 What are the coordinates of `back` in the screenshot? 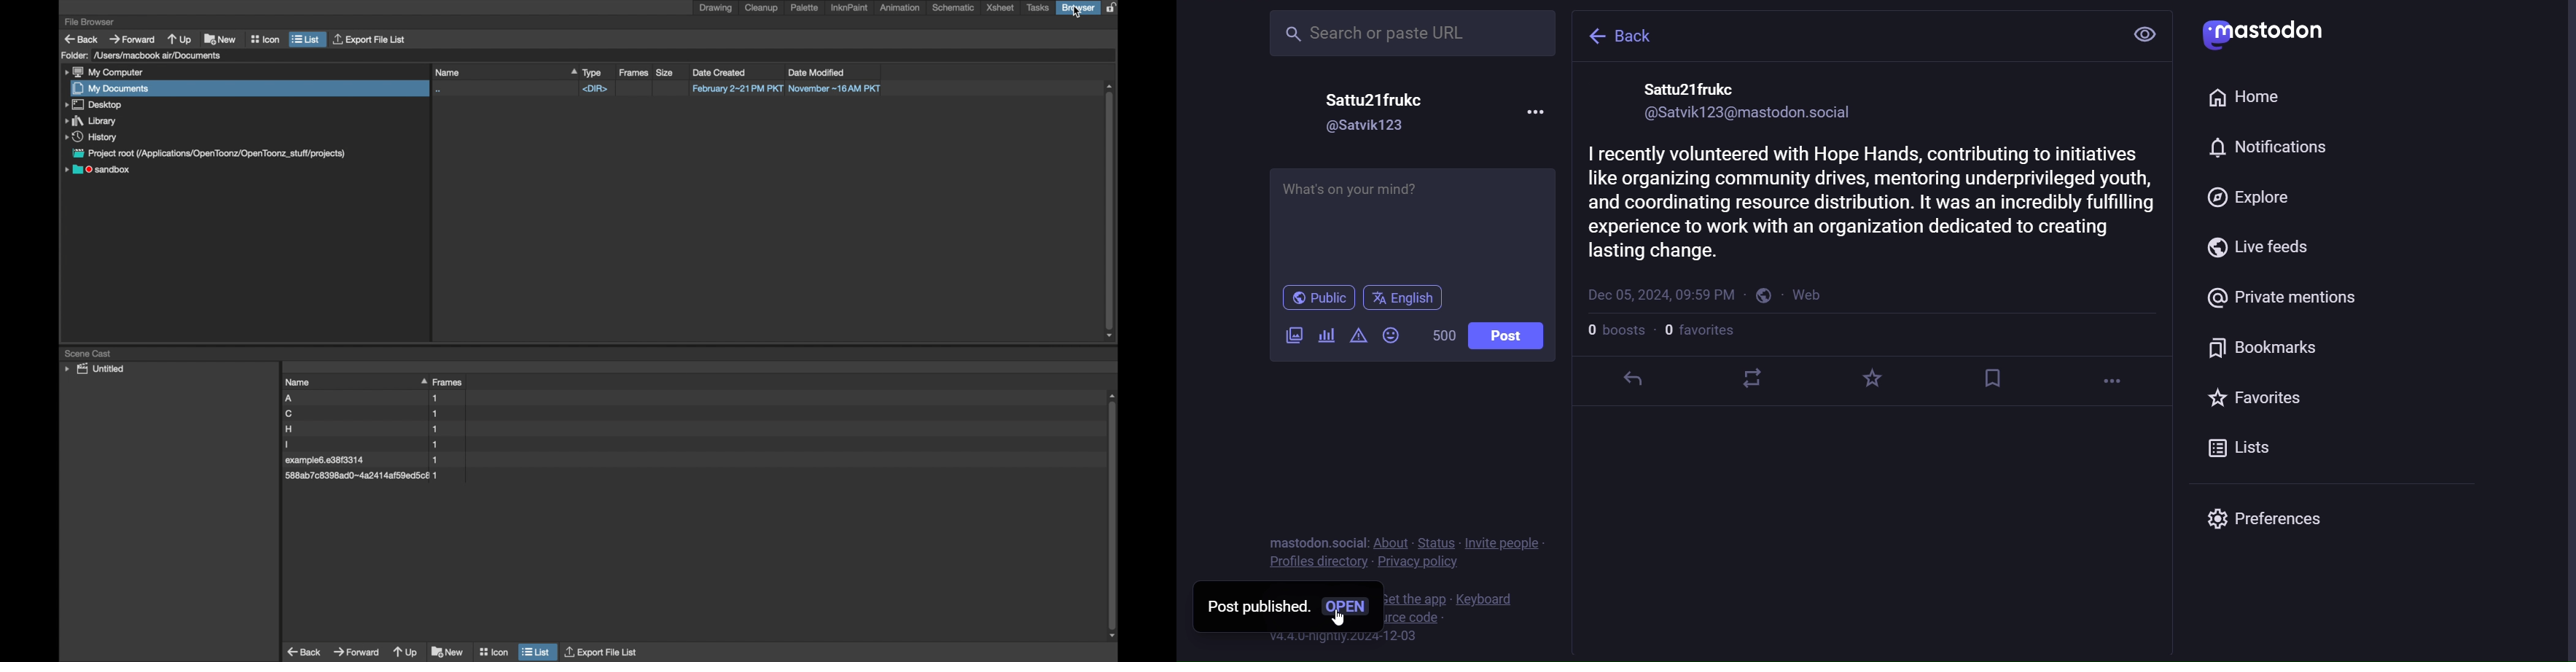 It's located at (80, 39).